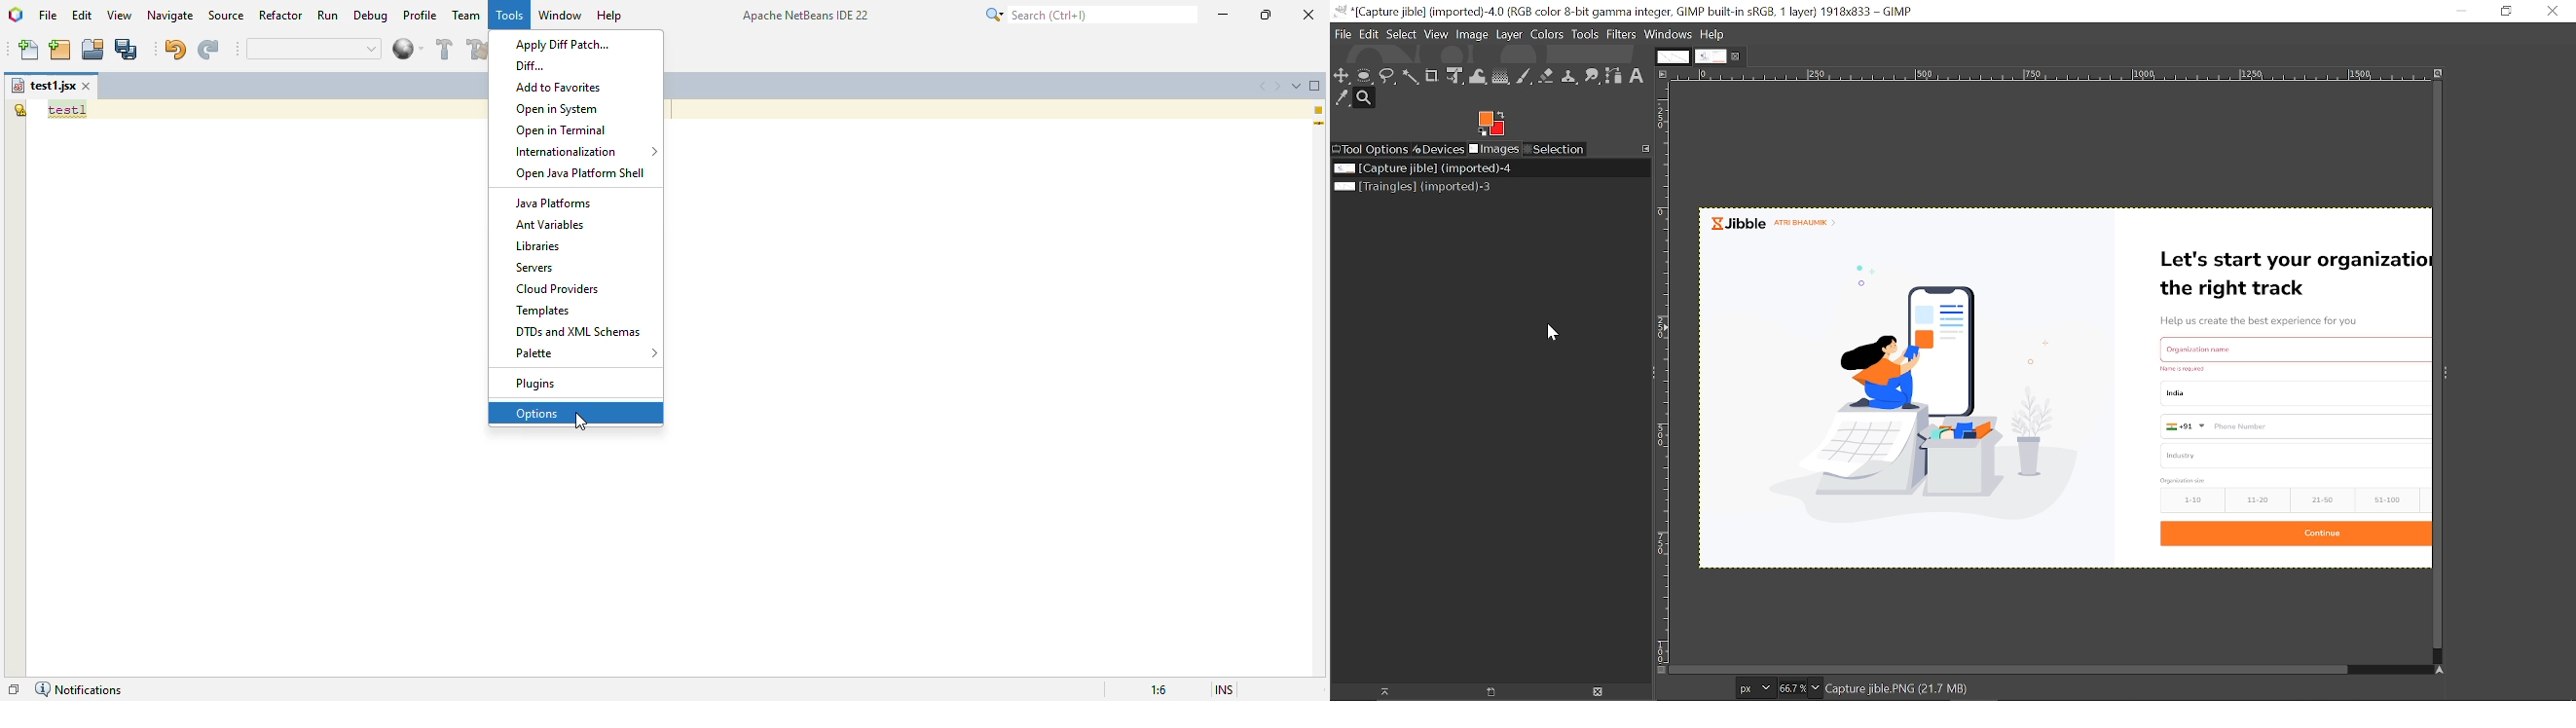 The height and width of the screenshot is (728, 2576). What do you see at coordinates (581, 423) in the screenshot?
I see `cursor` at bounding box center [581, 423].